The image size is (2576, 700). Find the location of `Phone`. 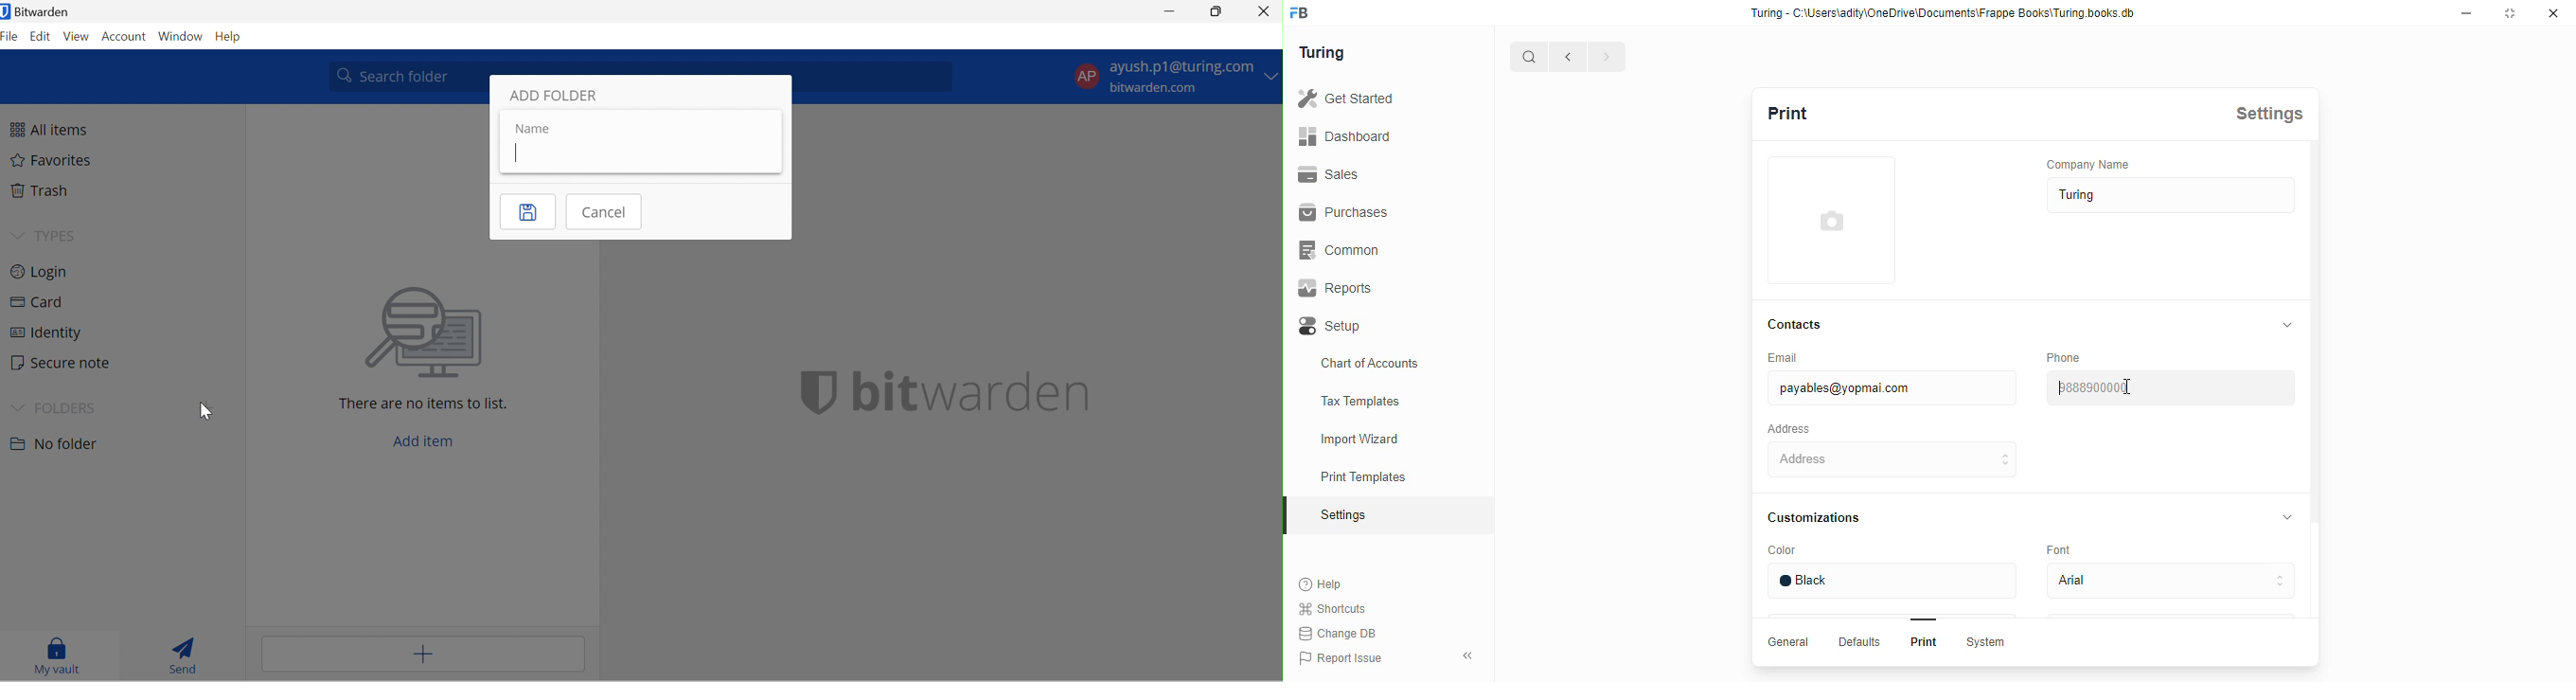

Phone is located at coordinates (2068, 357).